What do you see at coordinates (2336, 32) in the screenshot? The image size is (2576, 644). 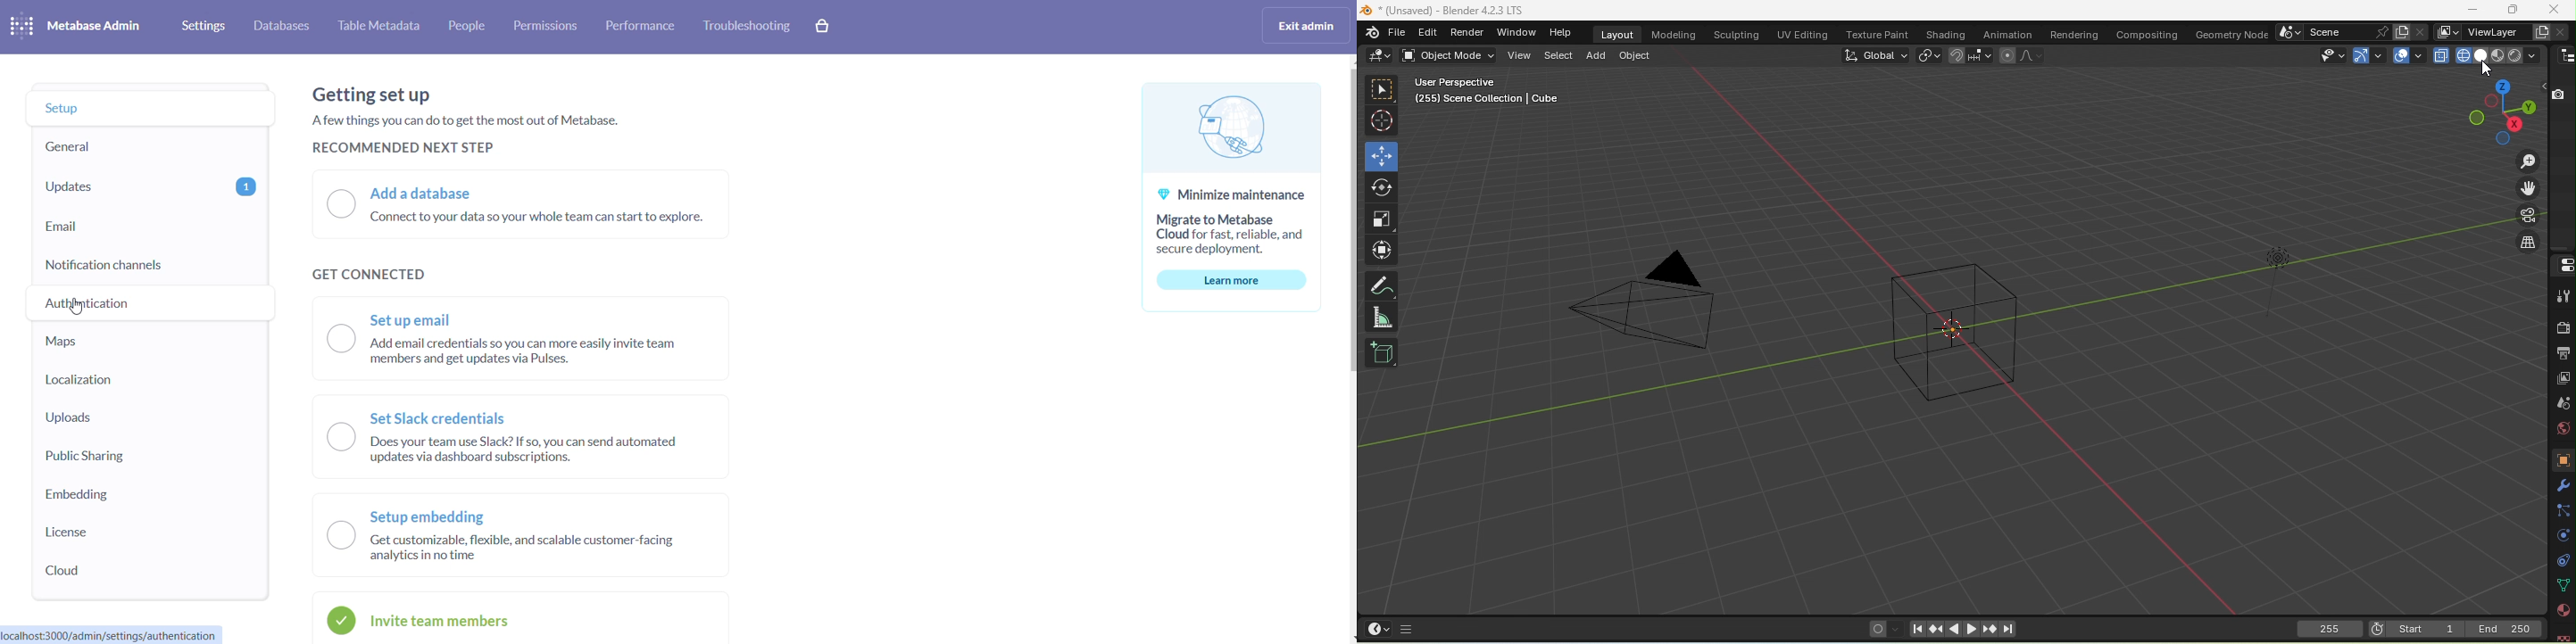 I see `Name` at bounding box center [2336, 32].